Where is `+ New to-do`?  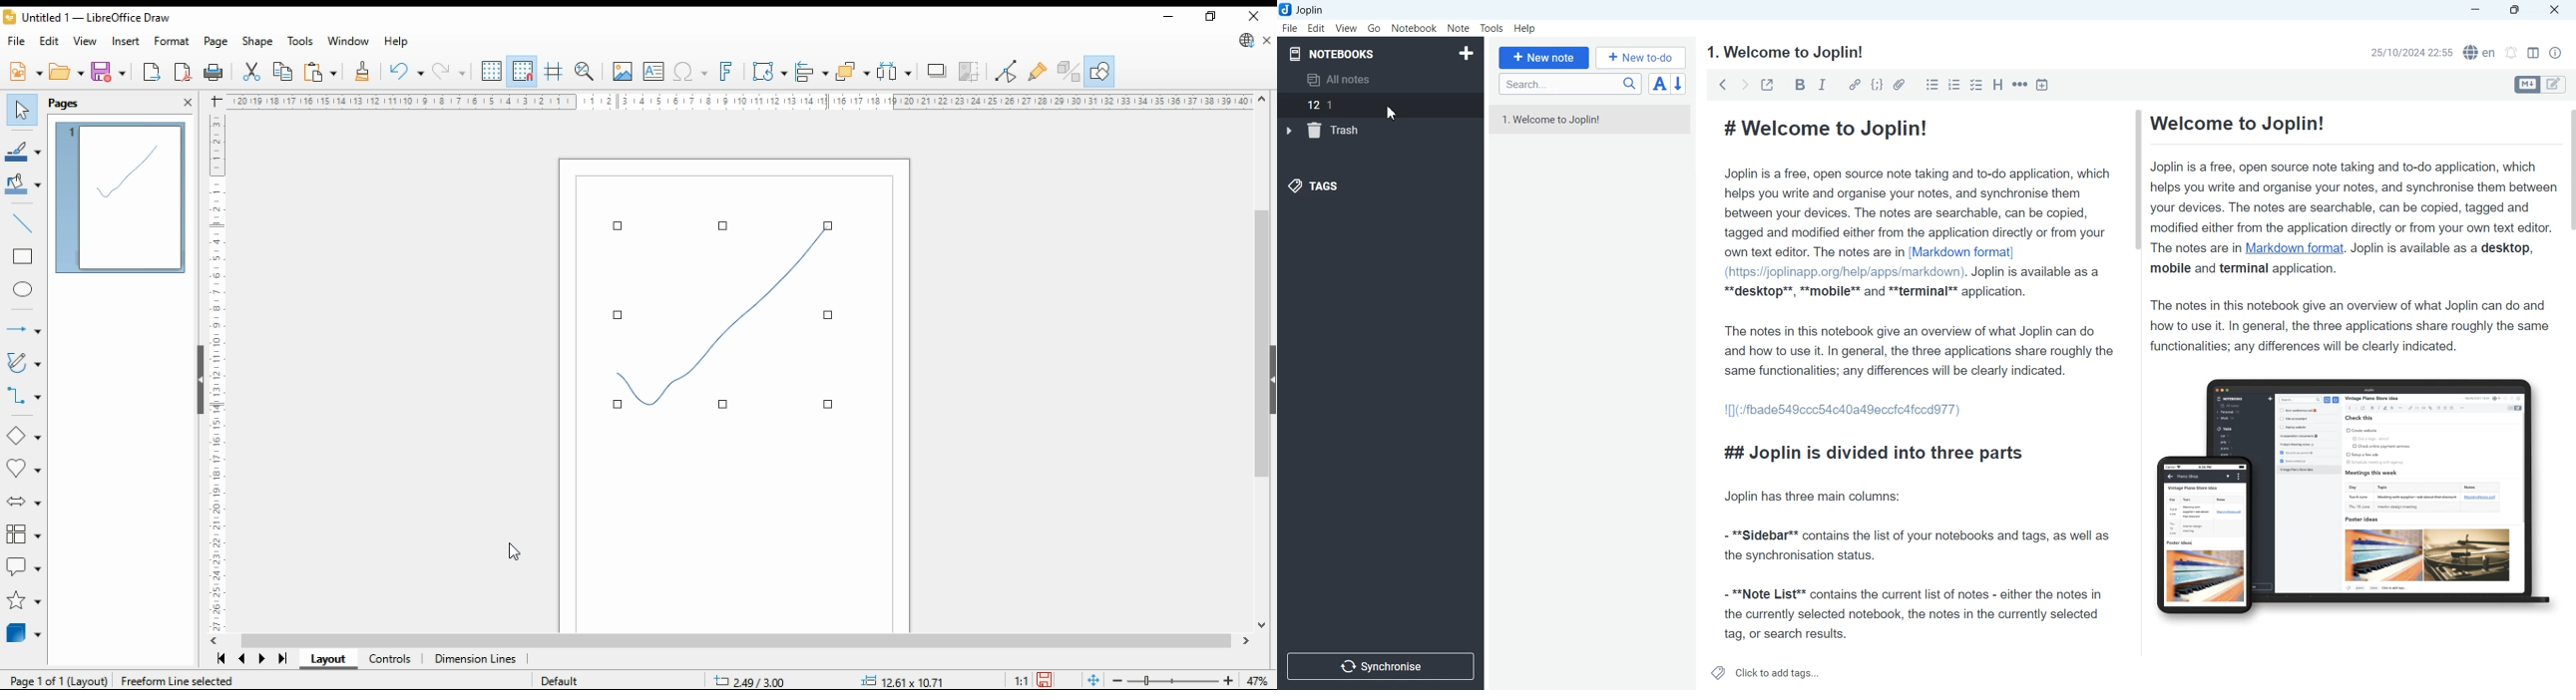 + New to-do is located at coordinates (1643, 57).